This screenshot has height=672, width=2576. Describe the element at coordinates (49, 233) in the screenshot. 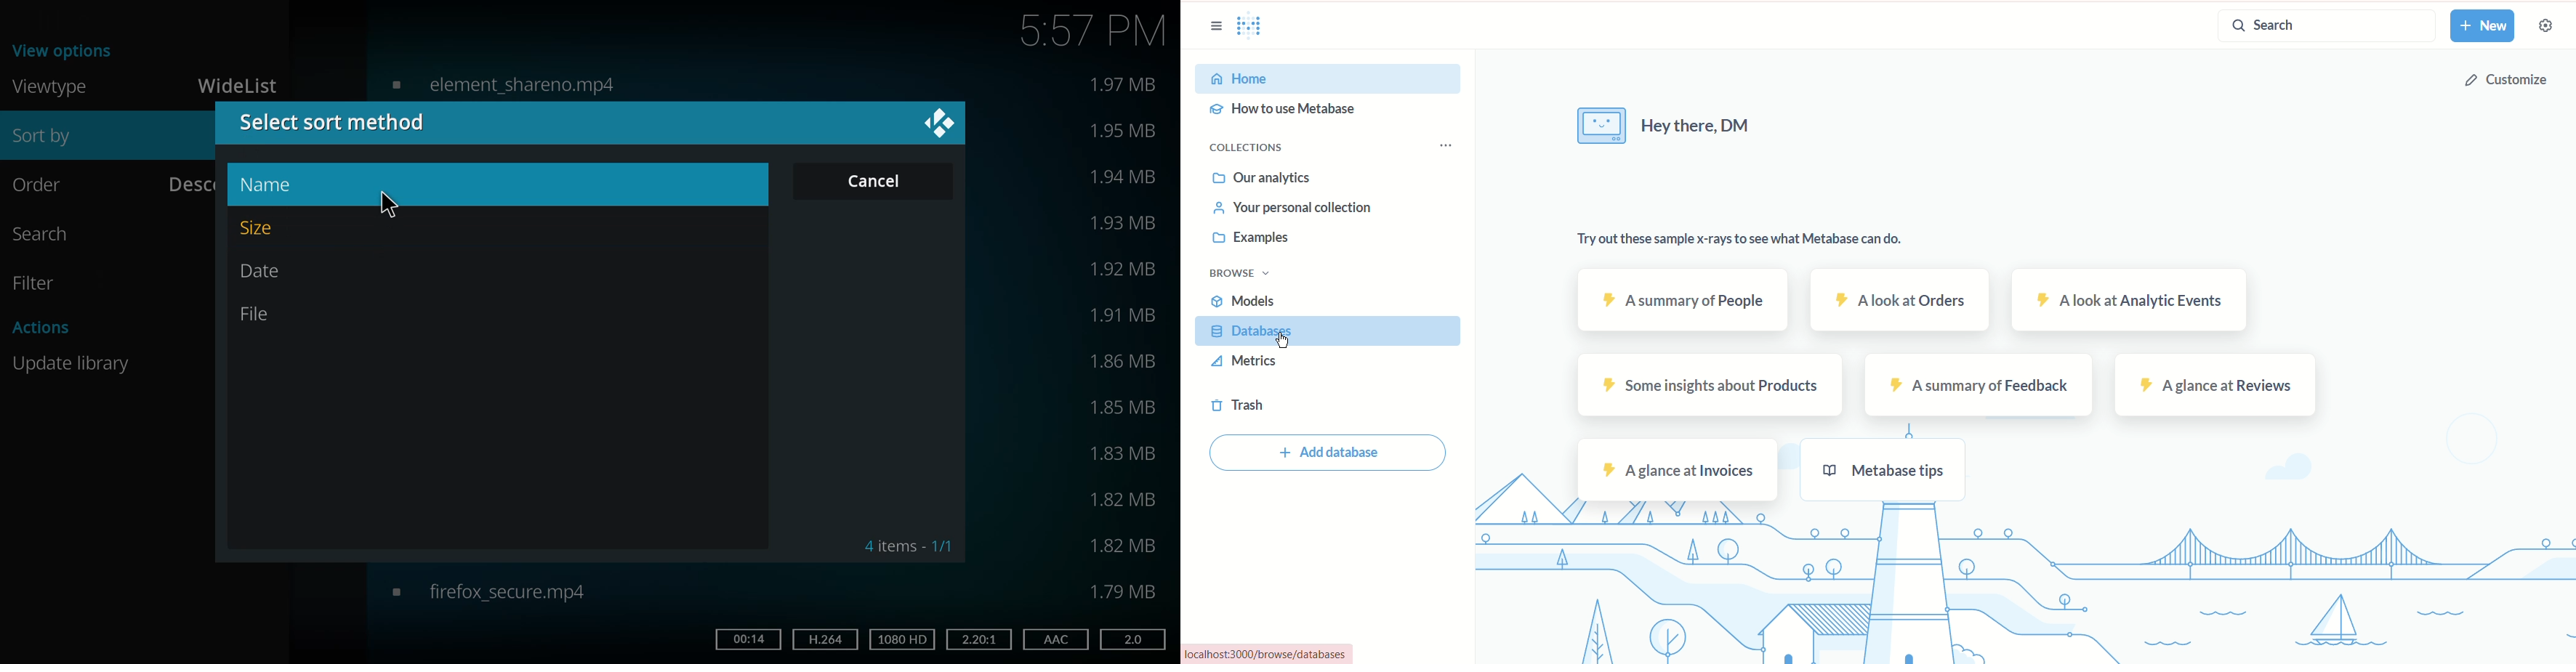

I see `search` at that location.